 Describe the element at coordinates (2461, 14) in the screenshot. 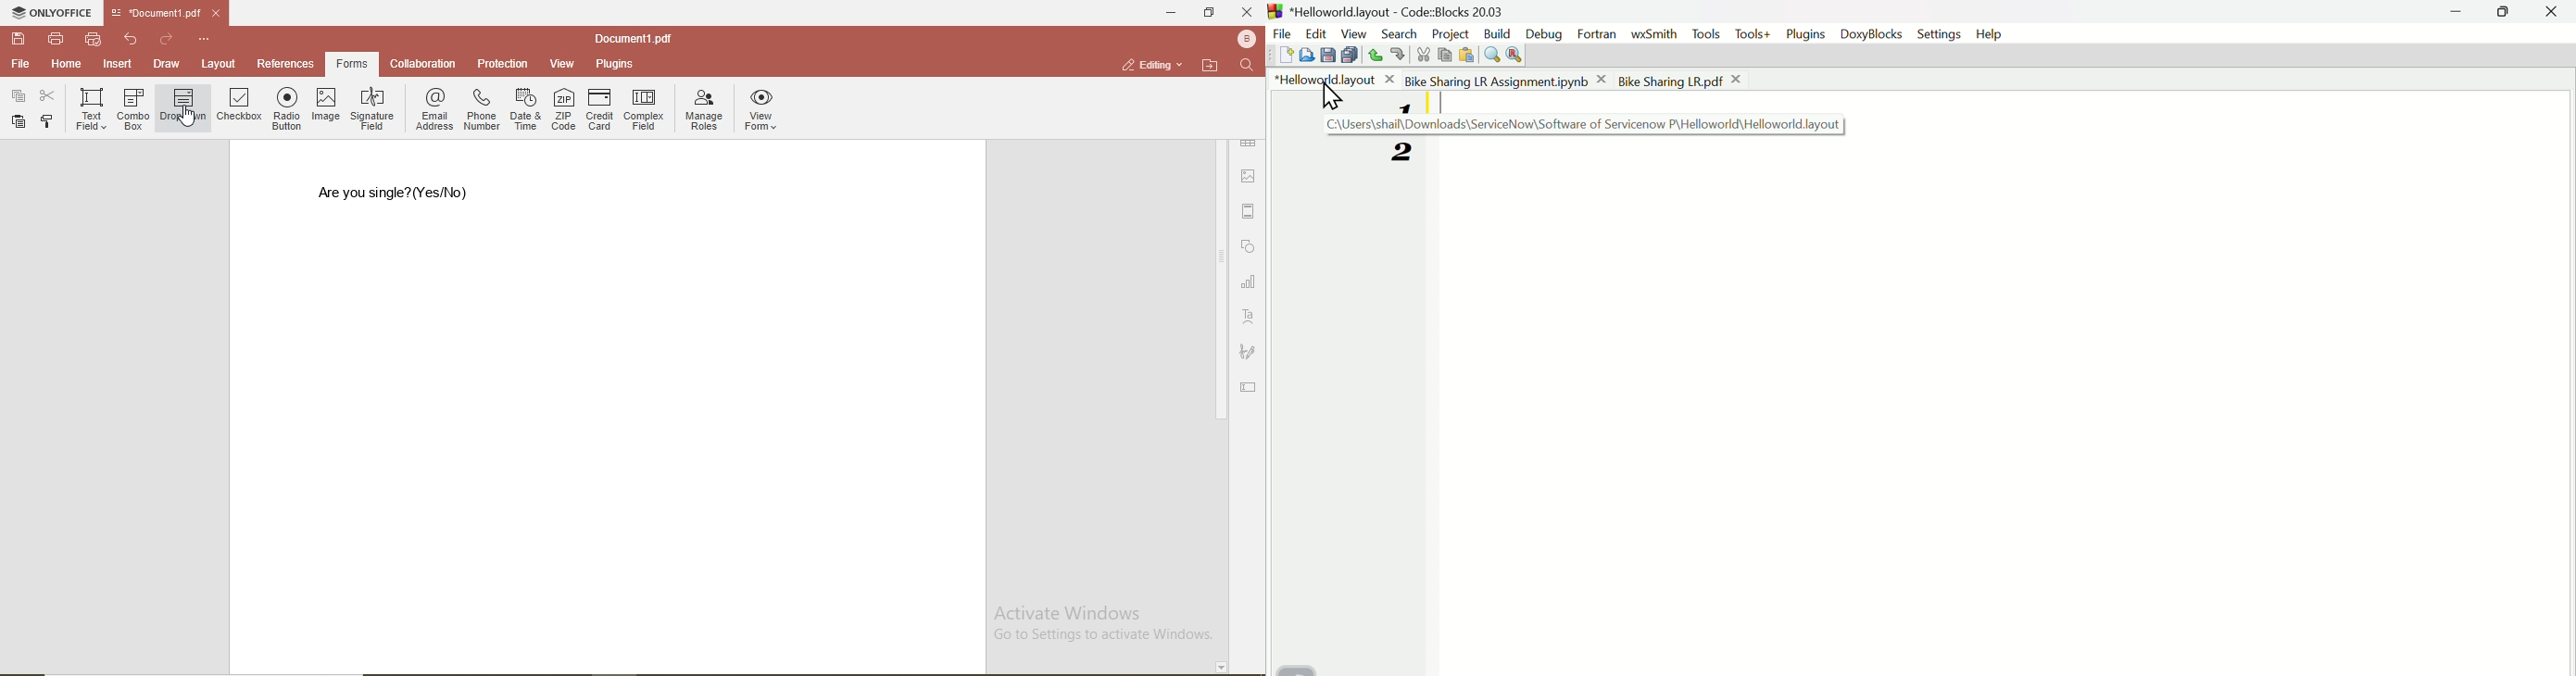

I see `minimise` at that location.